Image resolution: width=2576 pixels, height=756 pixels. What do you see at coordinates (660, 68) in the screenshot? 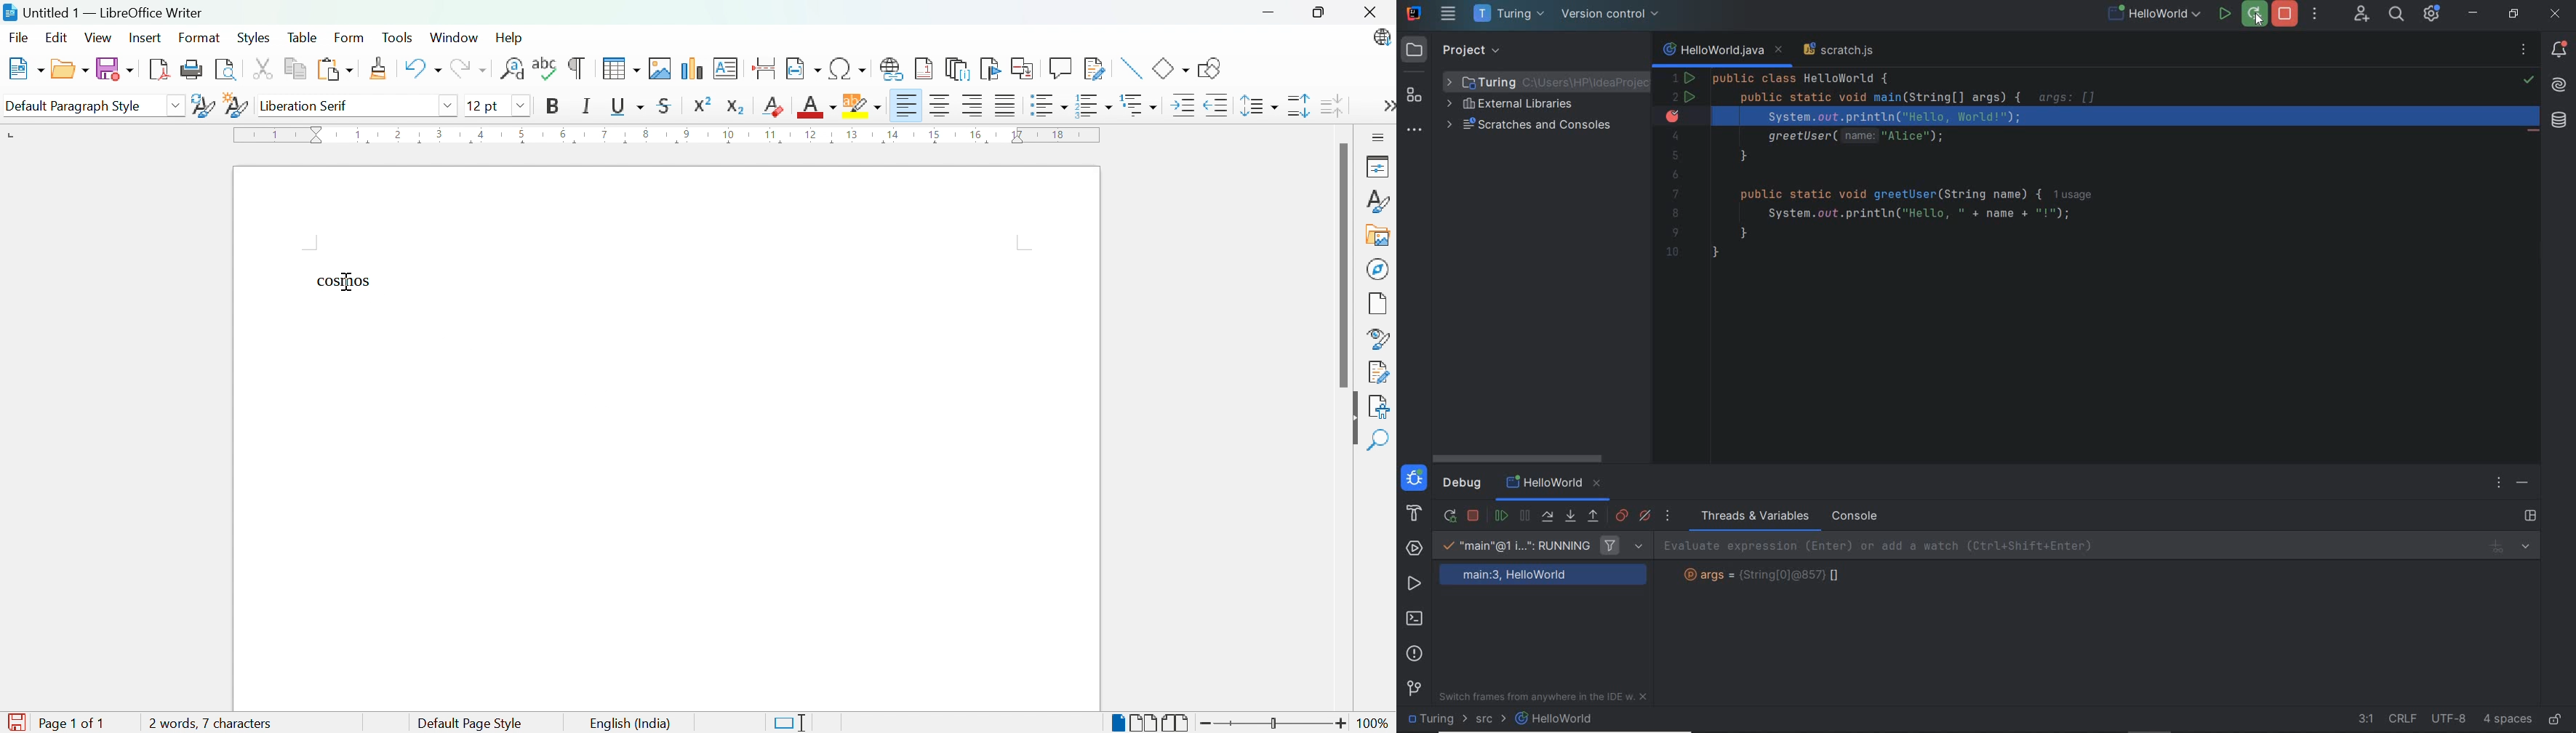
I see `Insert image` at bounding box center [660, 68].